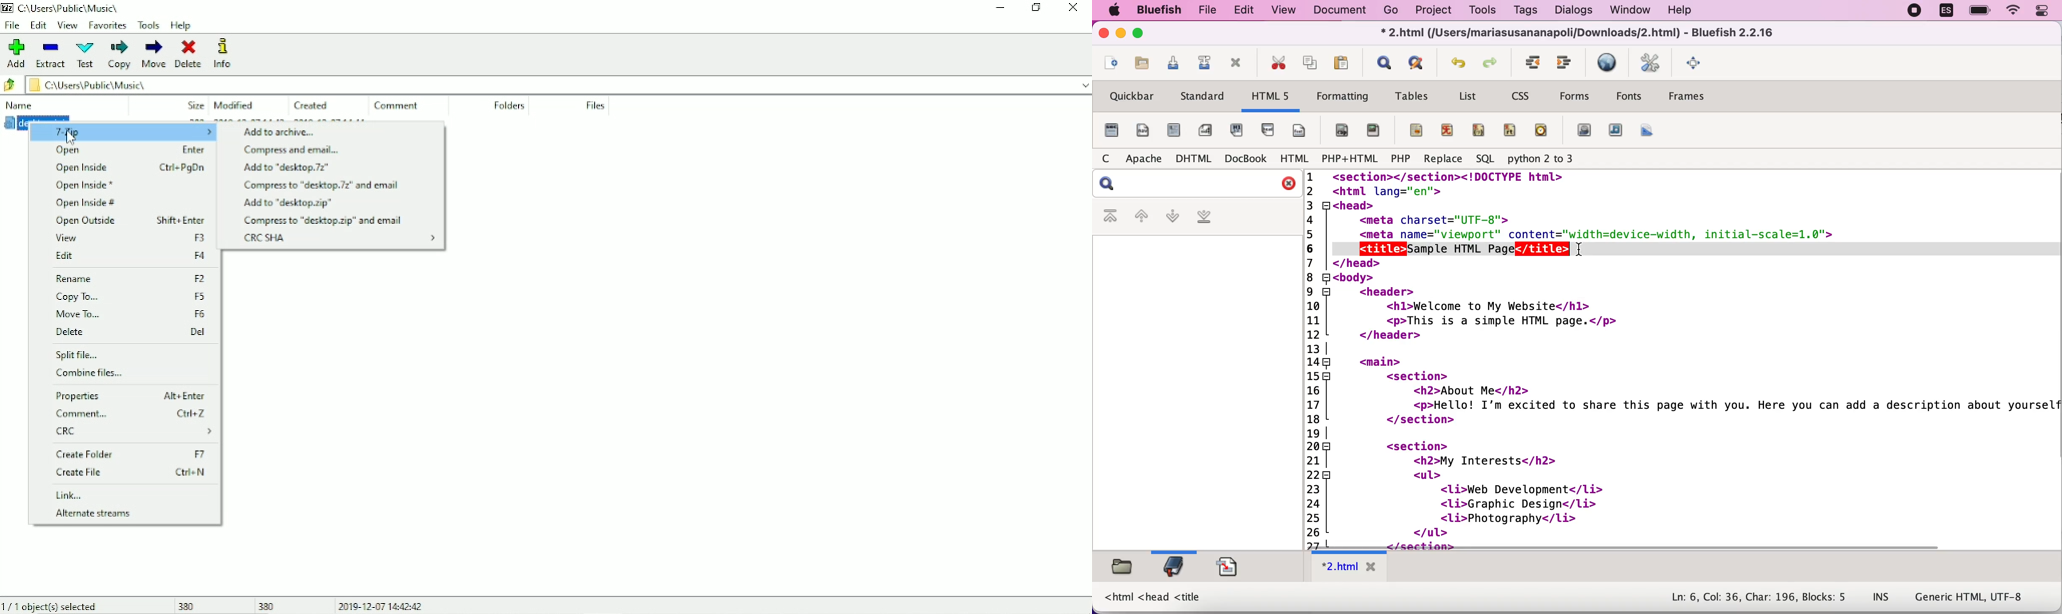  What do you see at coordinates (131, 454) in the screenshot?
I see `Create Folder` at bounding box center [131, 454].